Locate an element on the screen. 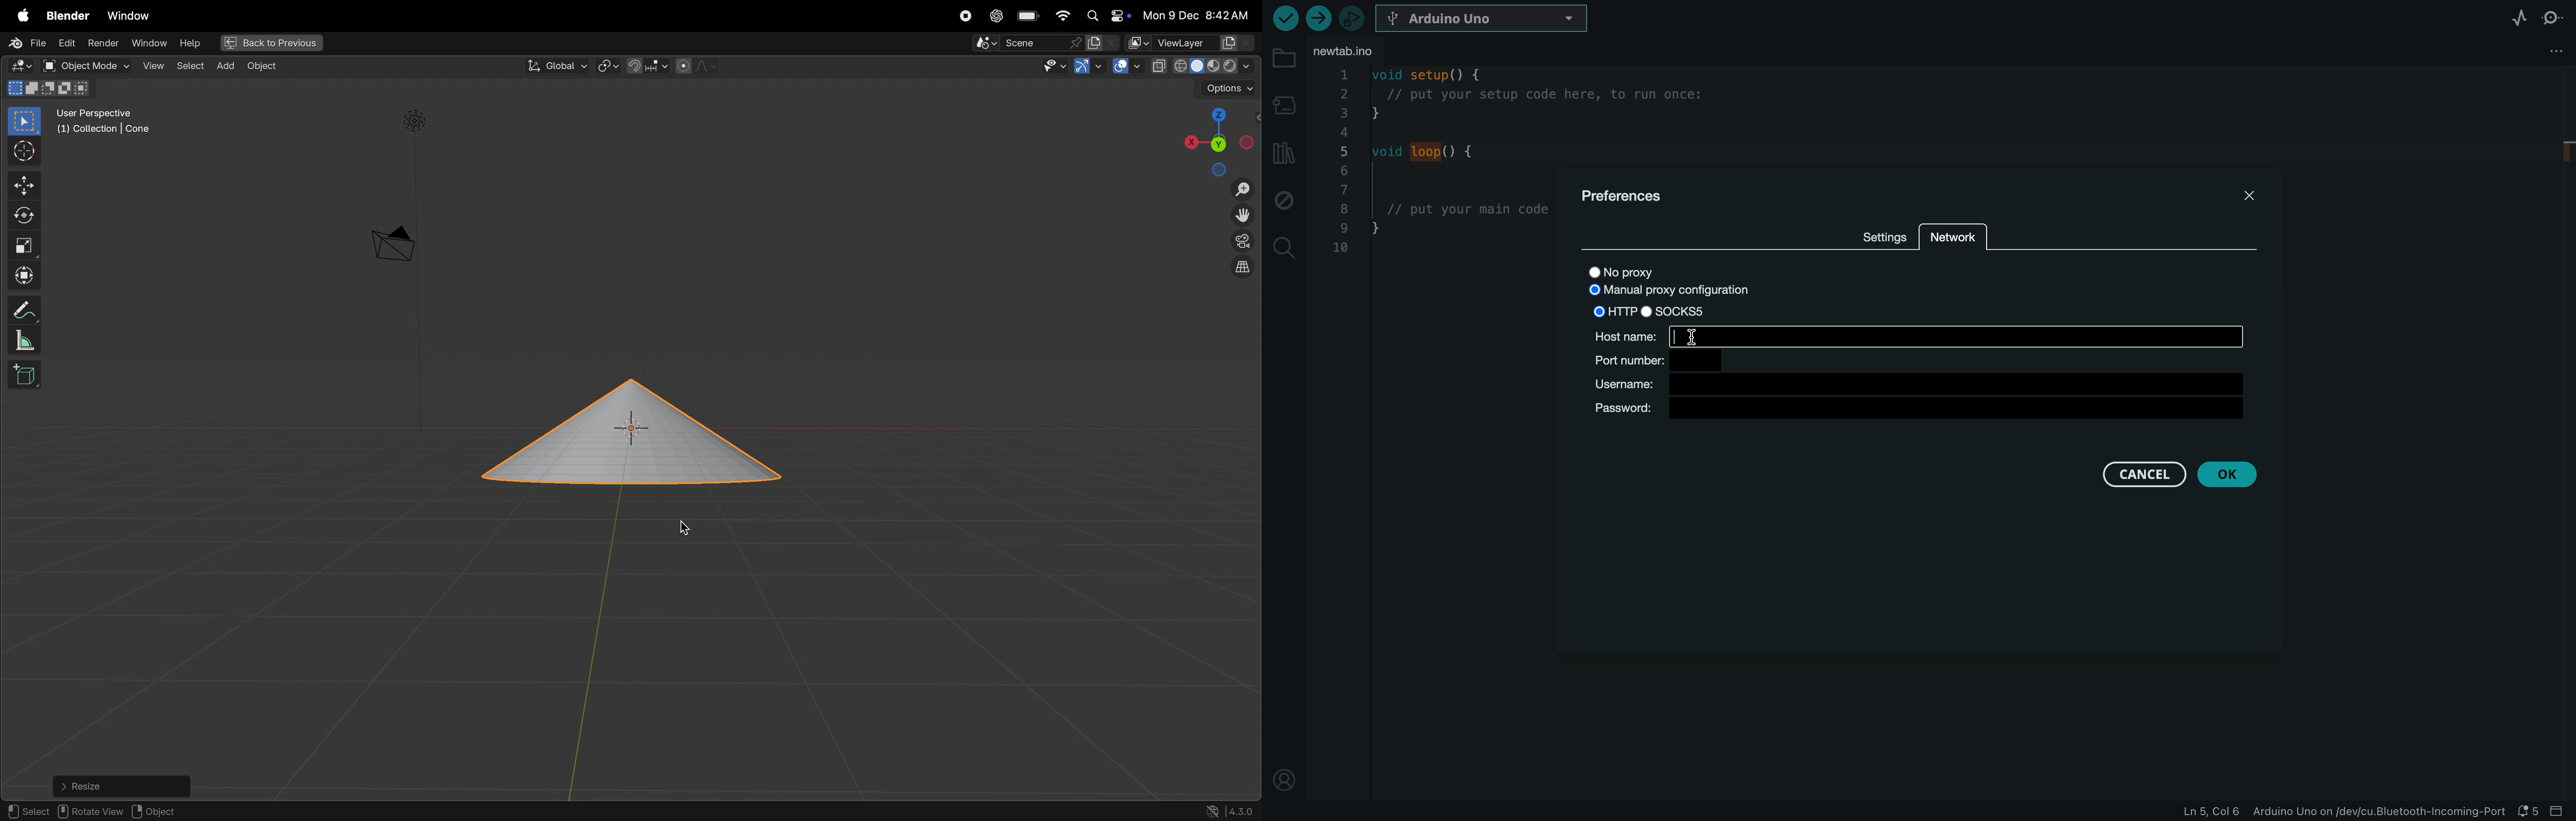 The width and height of the screenshot is (2576, 840). chatgpt is located at coordinates (996, 16).